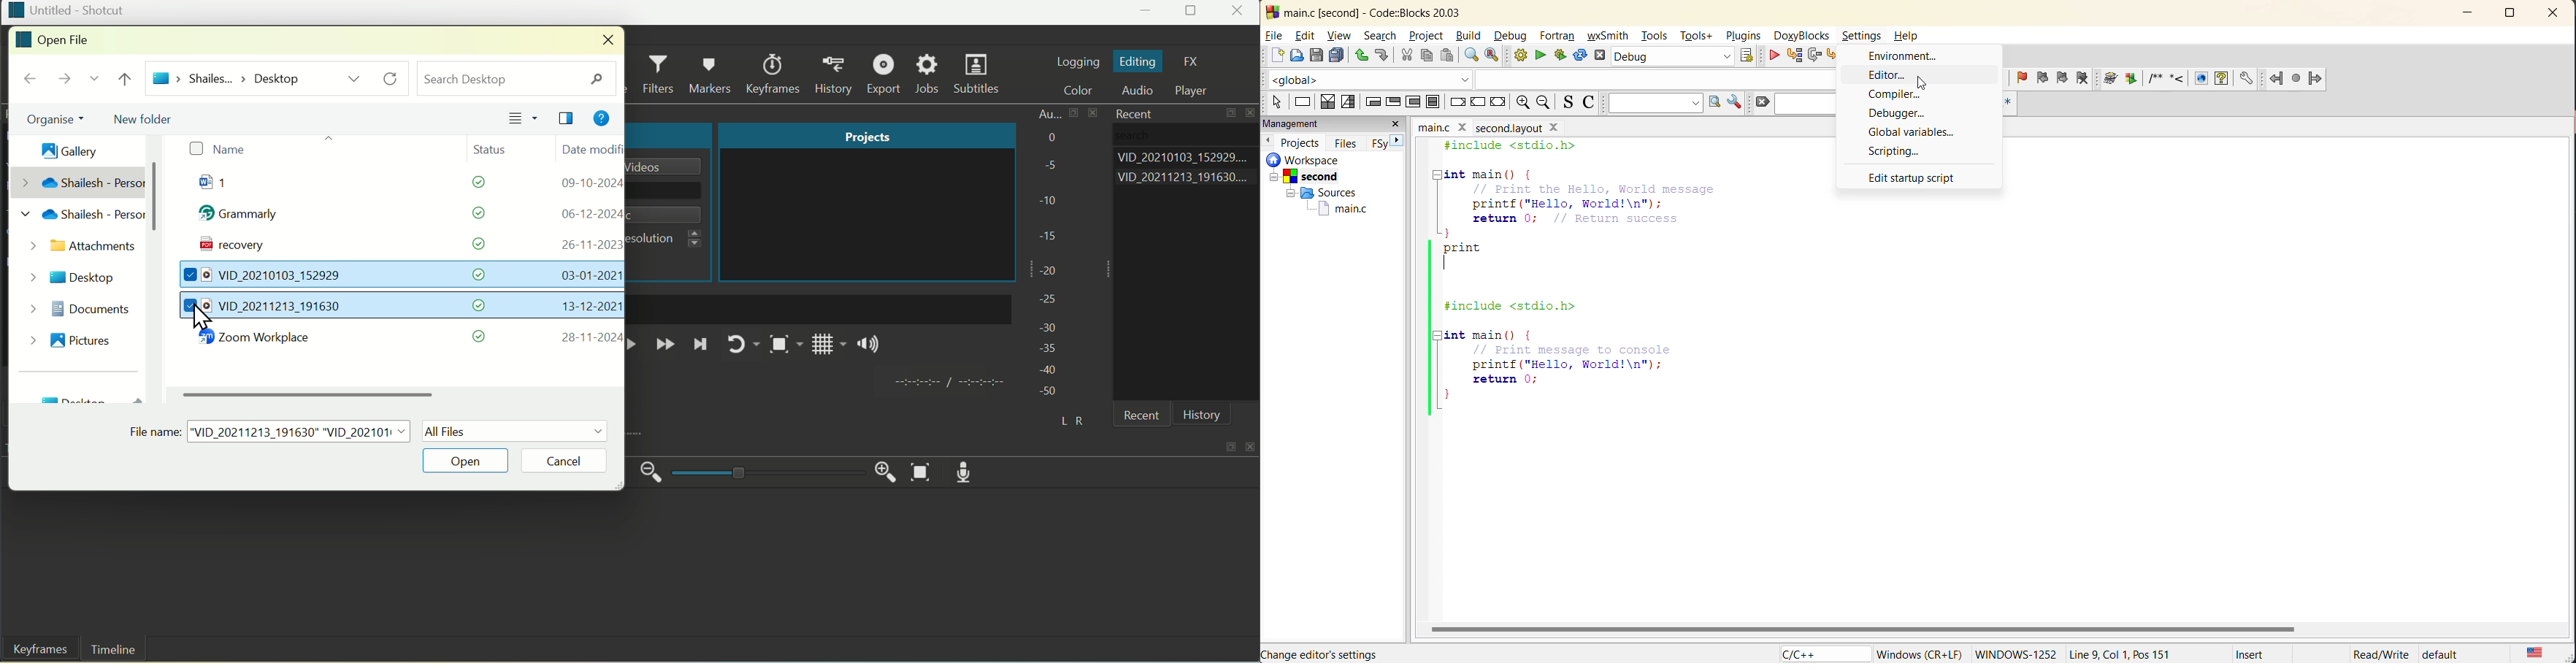 The image size is (2576, 672). Describe the element at coordinates (1349, 142) in the screenshot. I see `files` at that location.